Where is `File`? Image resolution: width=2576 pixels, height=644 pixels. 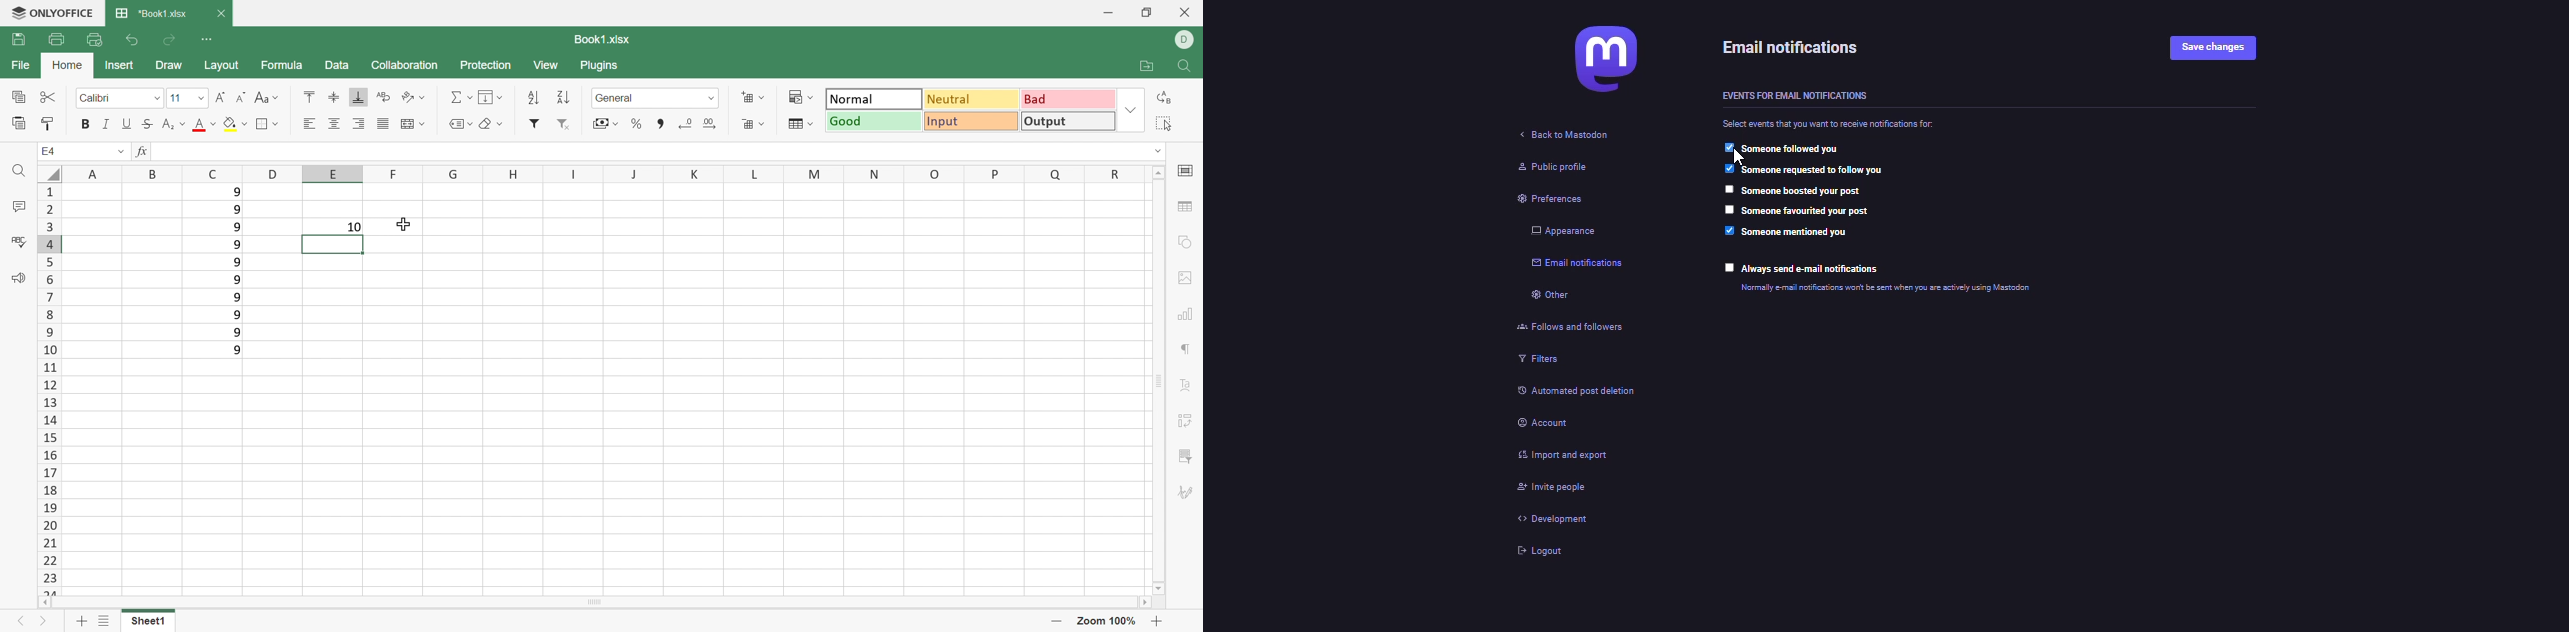
File is located at coordinates (24, 65).